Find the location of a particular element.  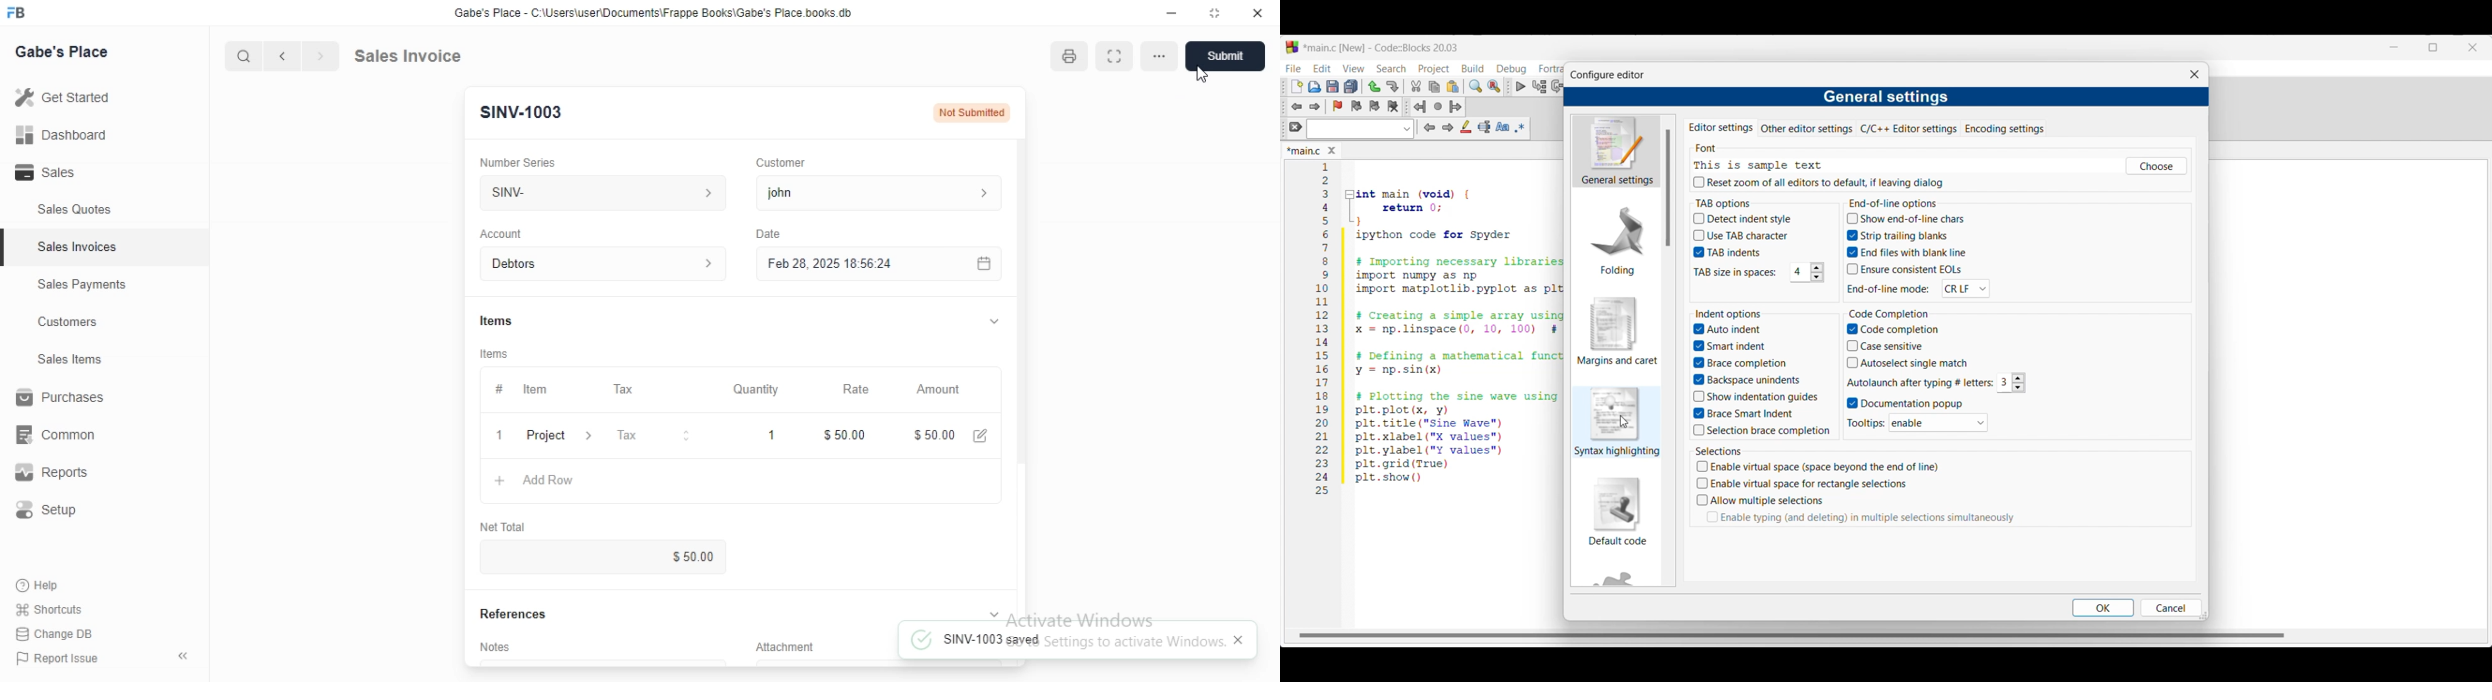

Rate is located at coordinates (853, 389).